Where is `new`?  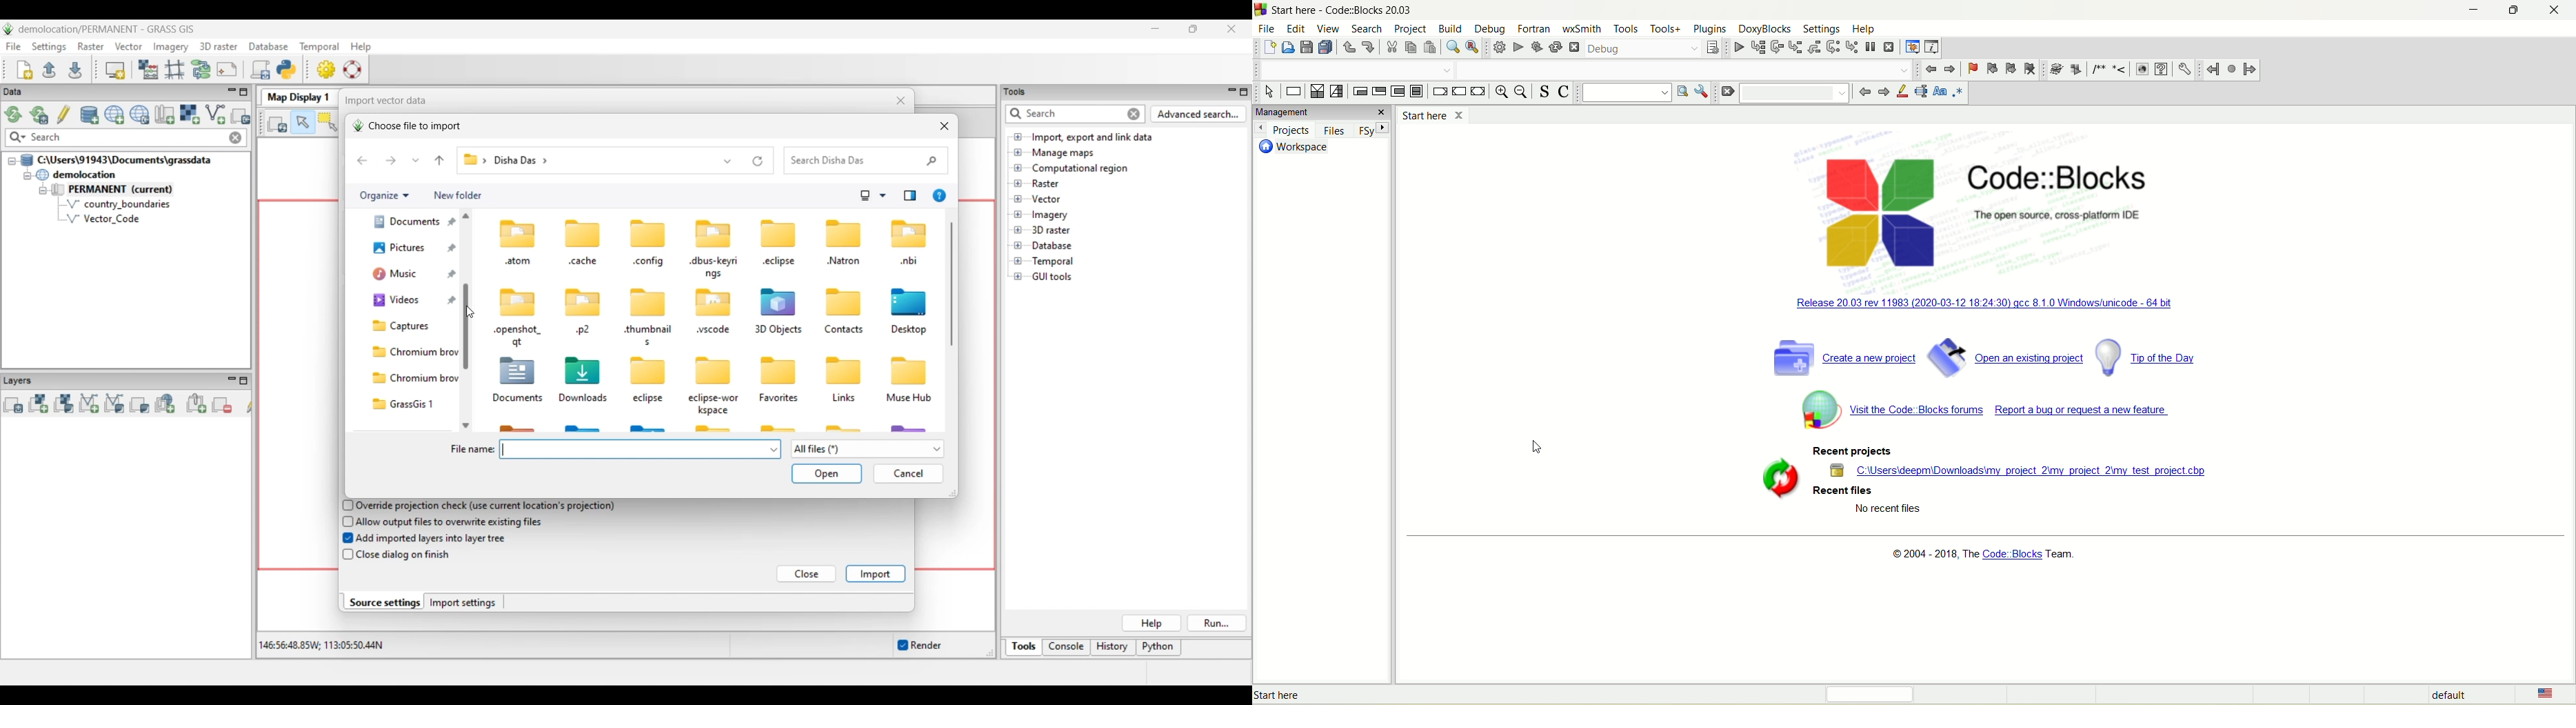
new is located at coordinates (1269, 47).